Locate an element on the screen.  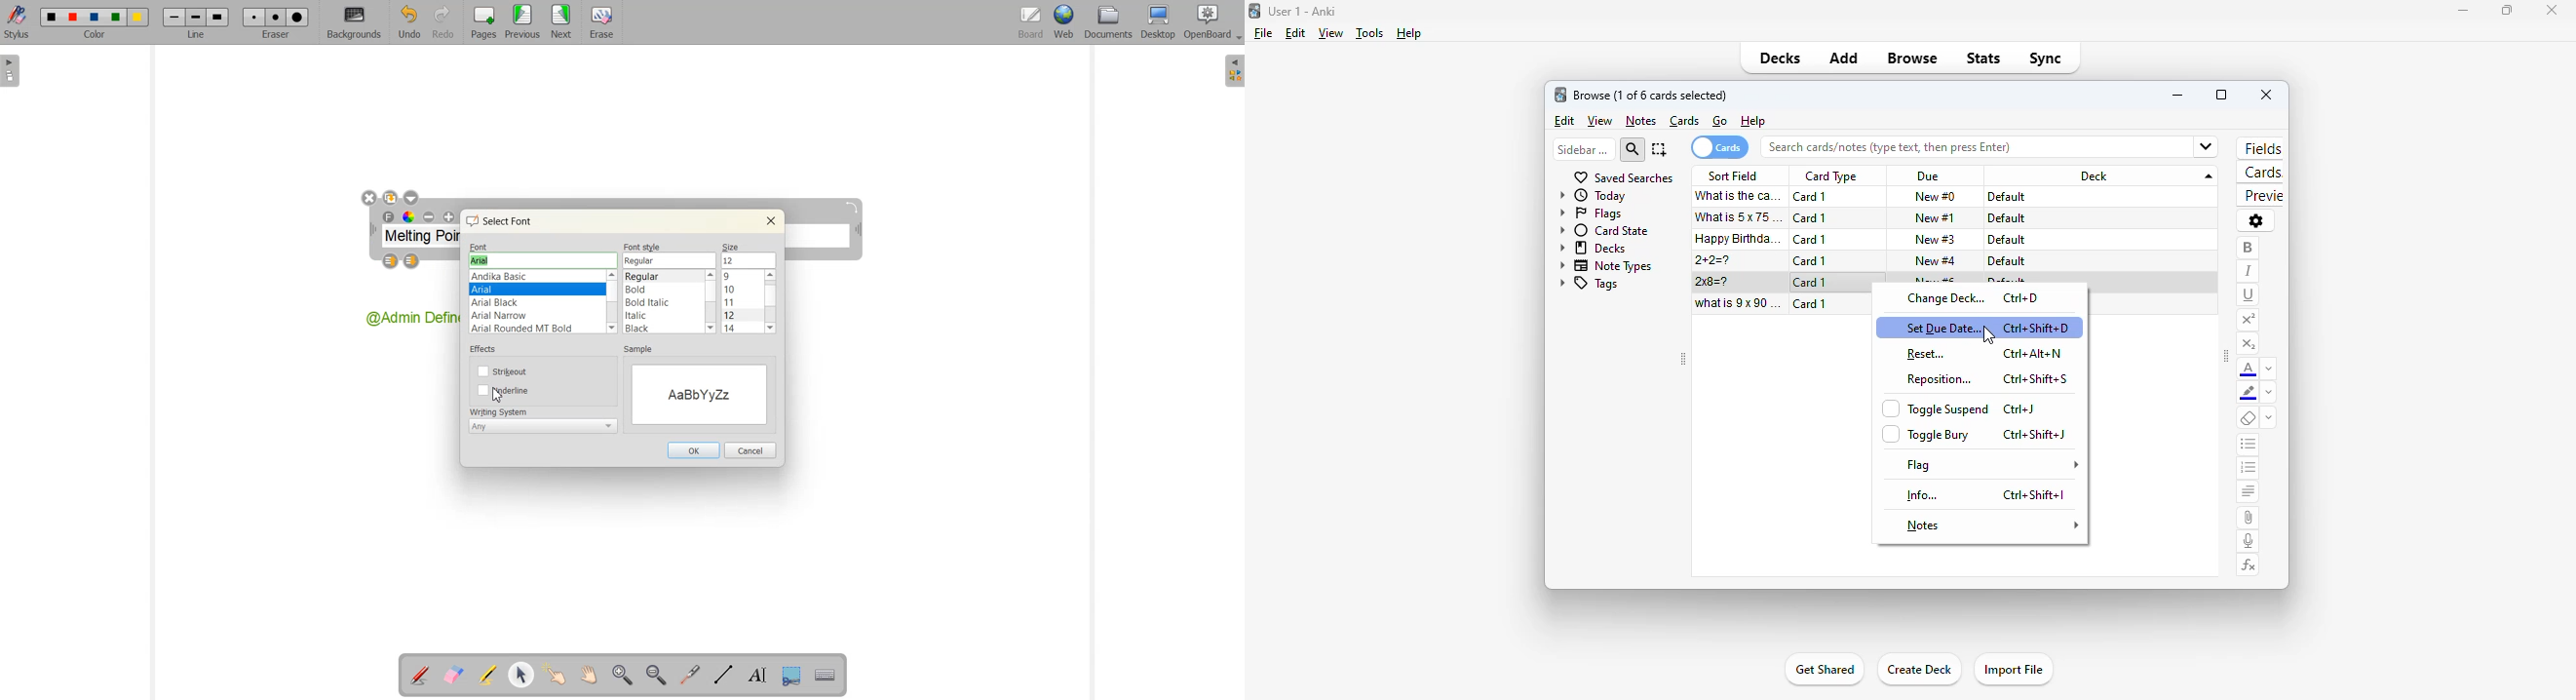
Write text is located at coordinates (754, 673).